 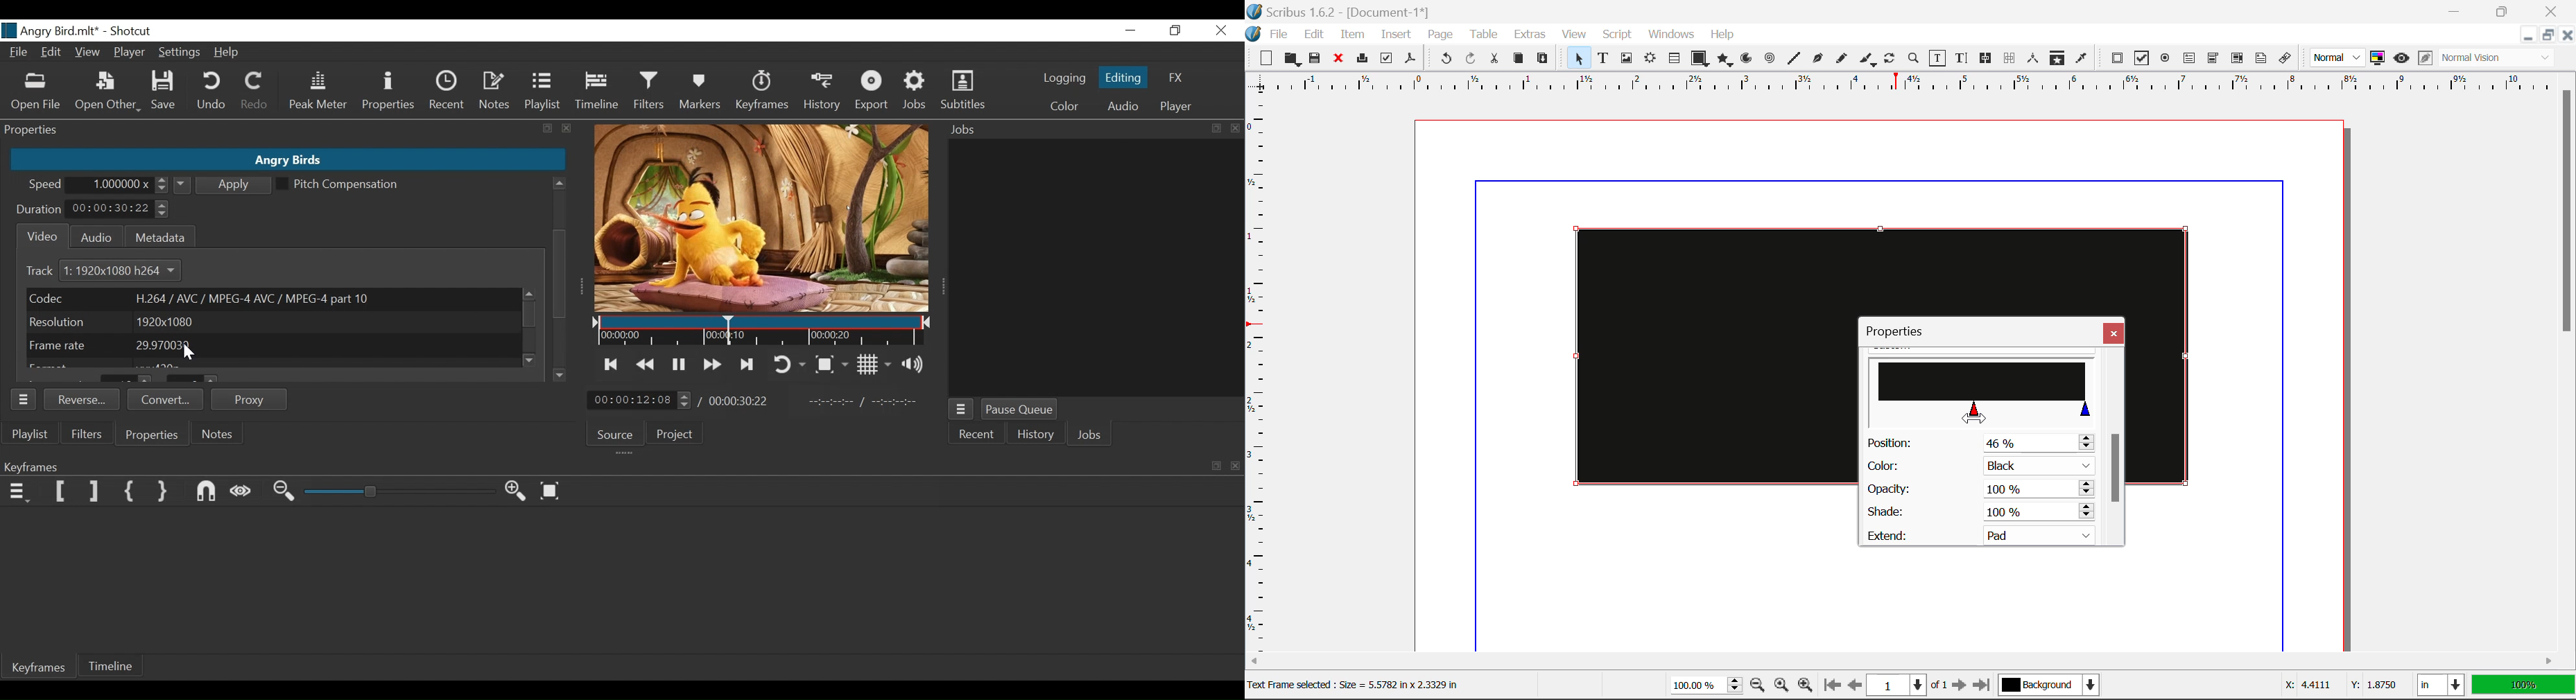 What do you see at coordinates (1121, 77) in the screenshot?
I see `Editing` at bounding box center [1121, 77].